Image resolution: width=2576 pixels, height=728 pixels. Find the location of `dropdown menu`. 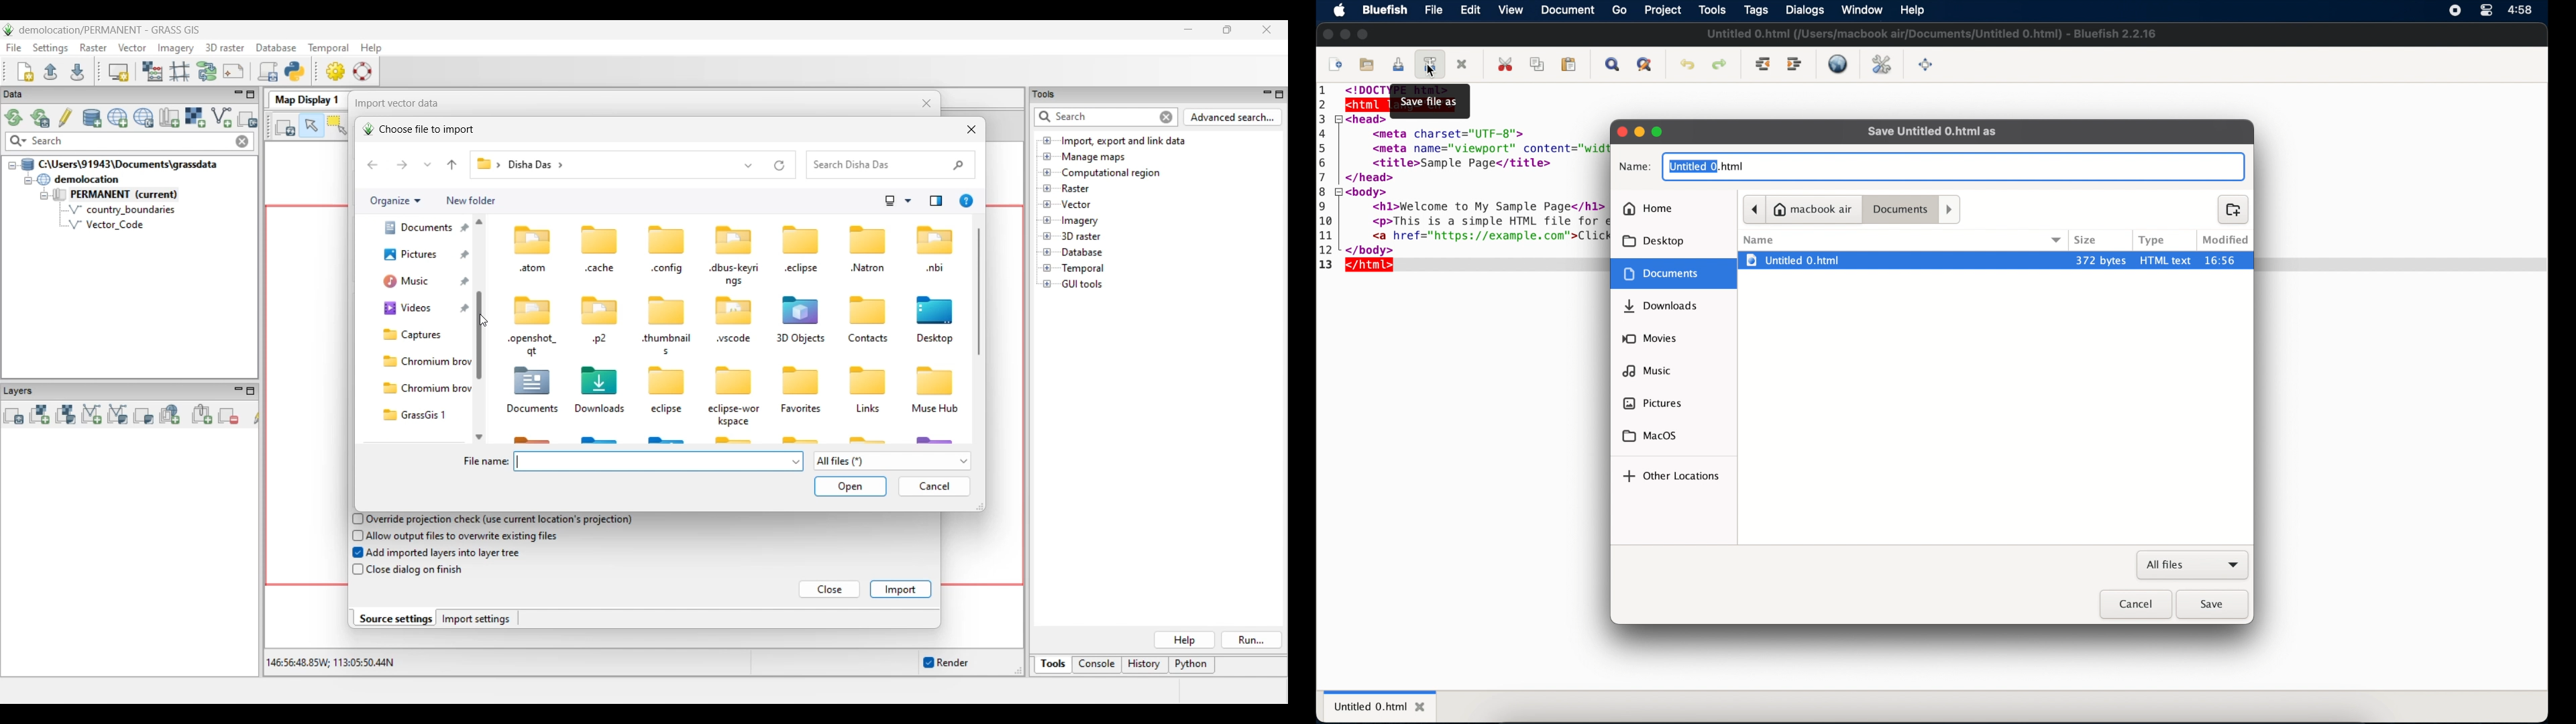

dropdown menu is located at coordinates (2057, 240).